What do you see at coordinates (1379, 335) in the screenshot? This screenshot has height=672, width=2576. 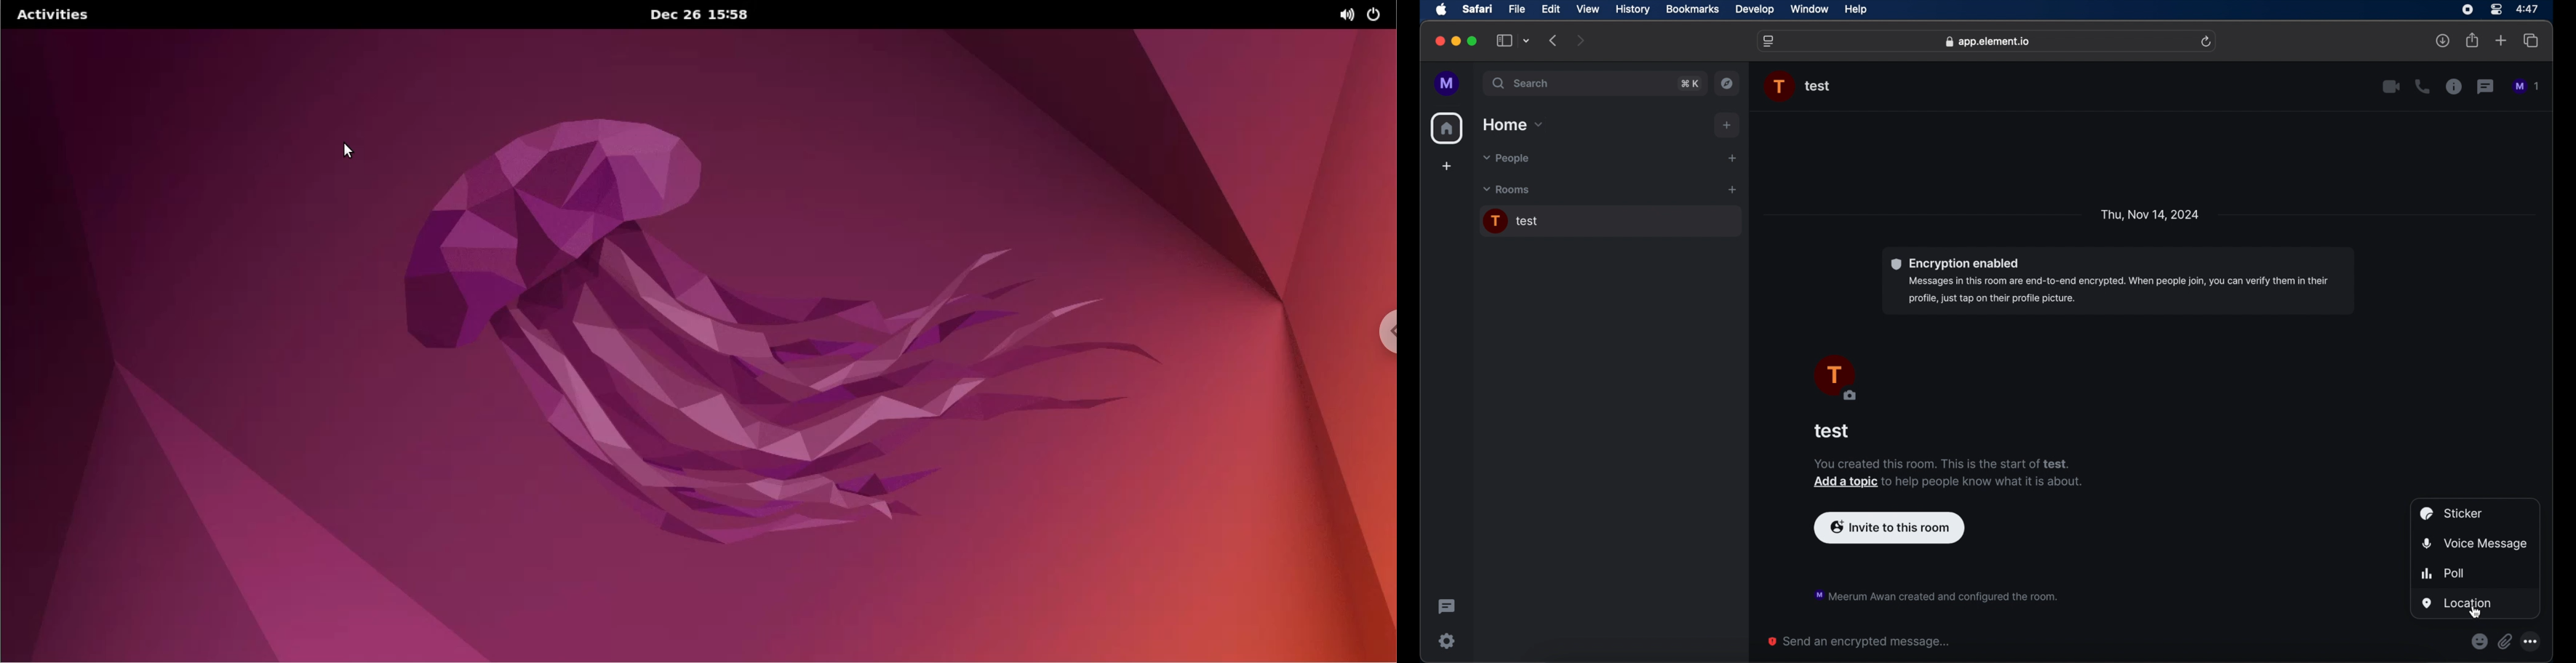 I see `chrome options` at bounding box center [1379, 335].